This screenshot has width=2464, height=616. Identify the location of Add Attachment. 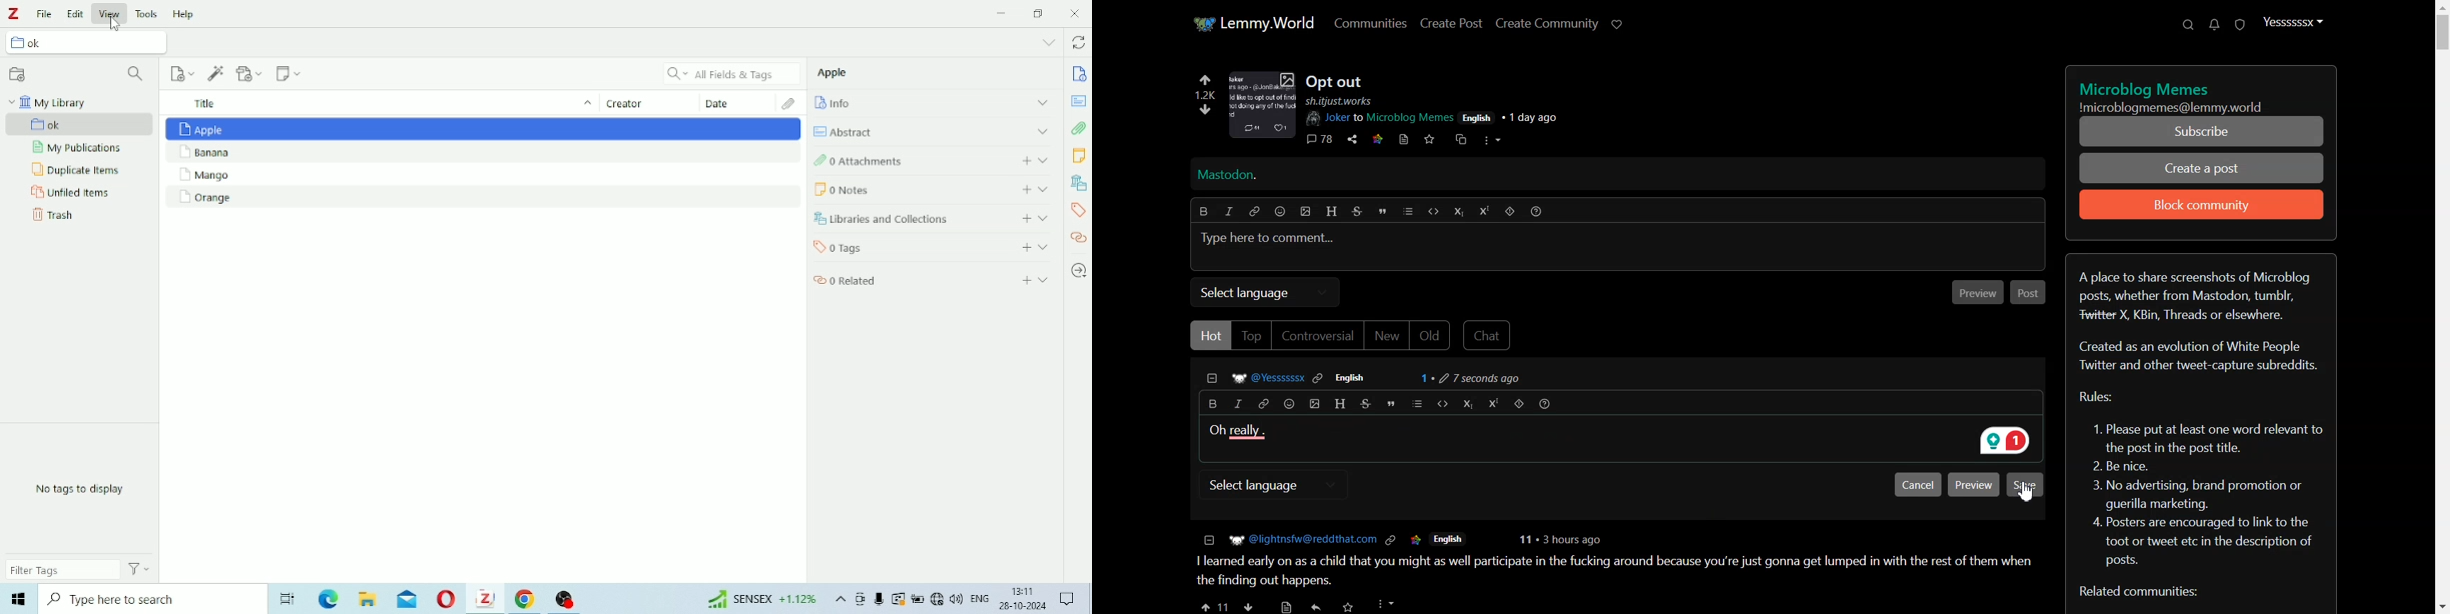
(251, 75).